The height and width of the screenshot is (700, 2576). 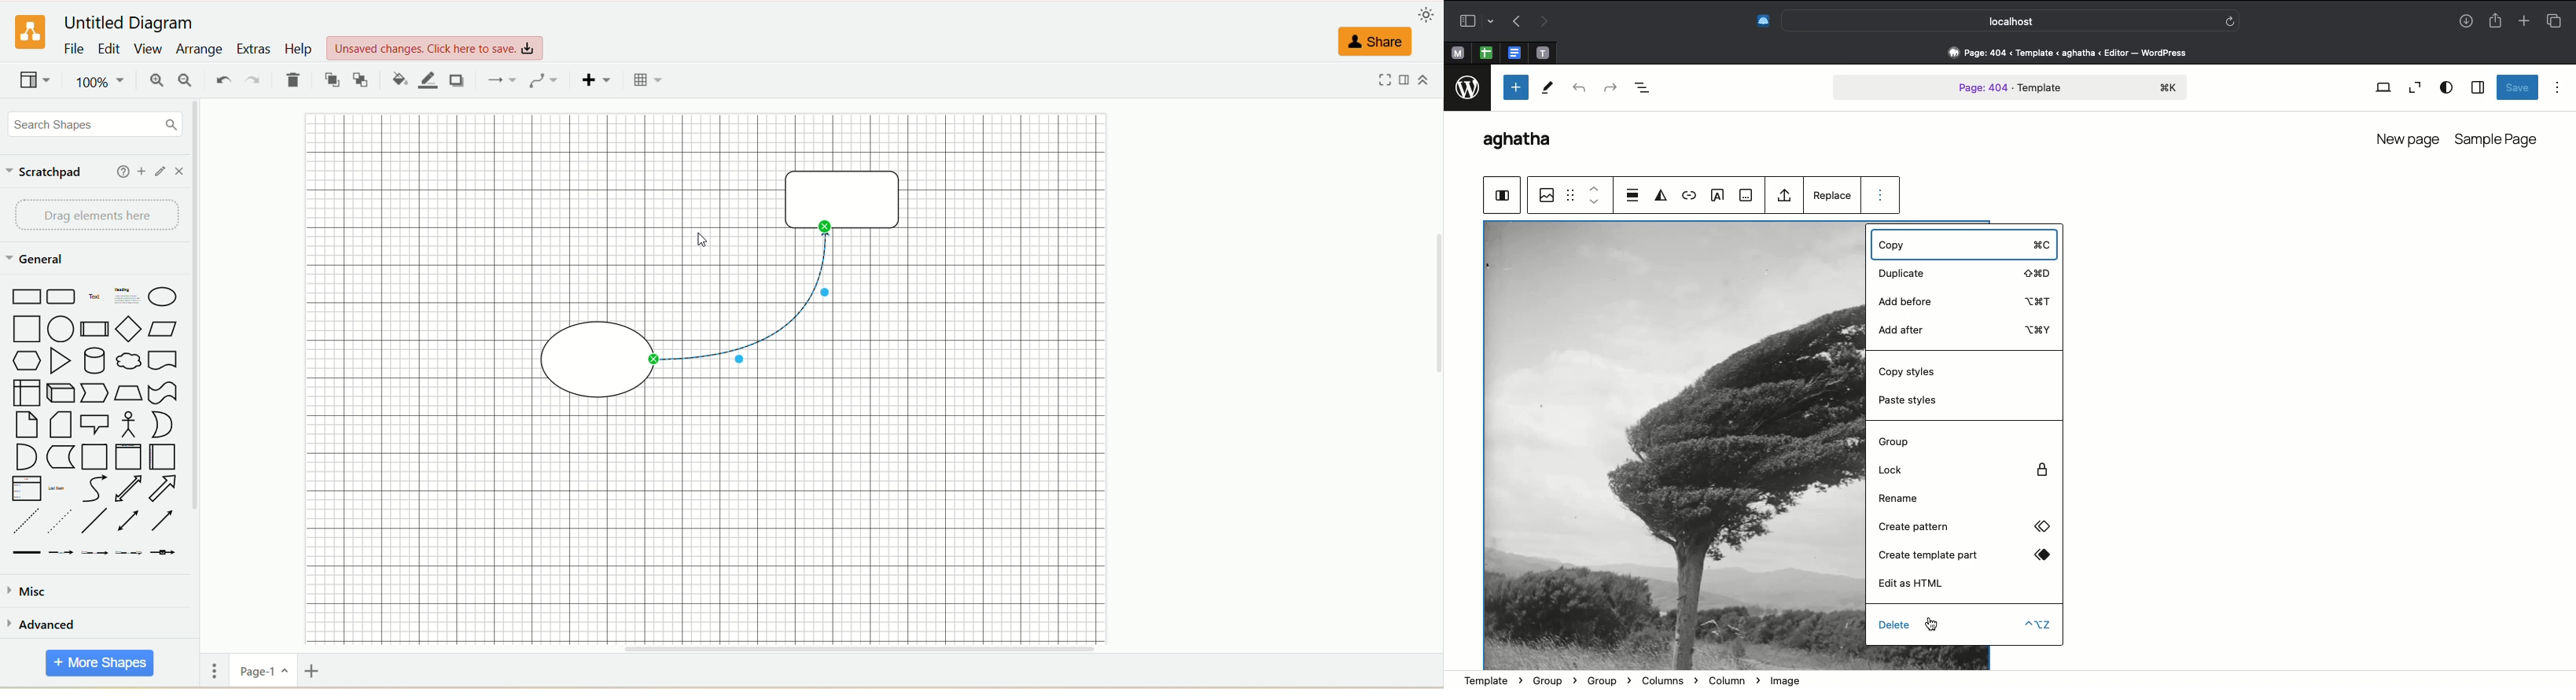 I want to click on Move up down, so click(x=1596, y=197).